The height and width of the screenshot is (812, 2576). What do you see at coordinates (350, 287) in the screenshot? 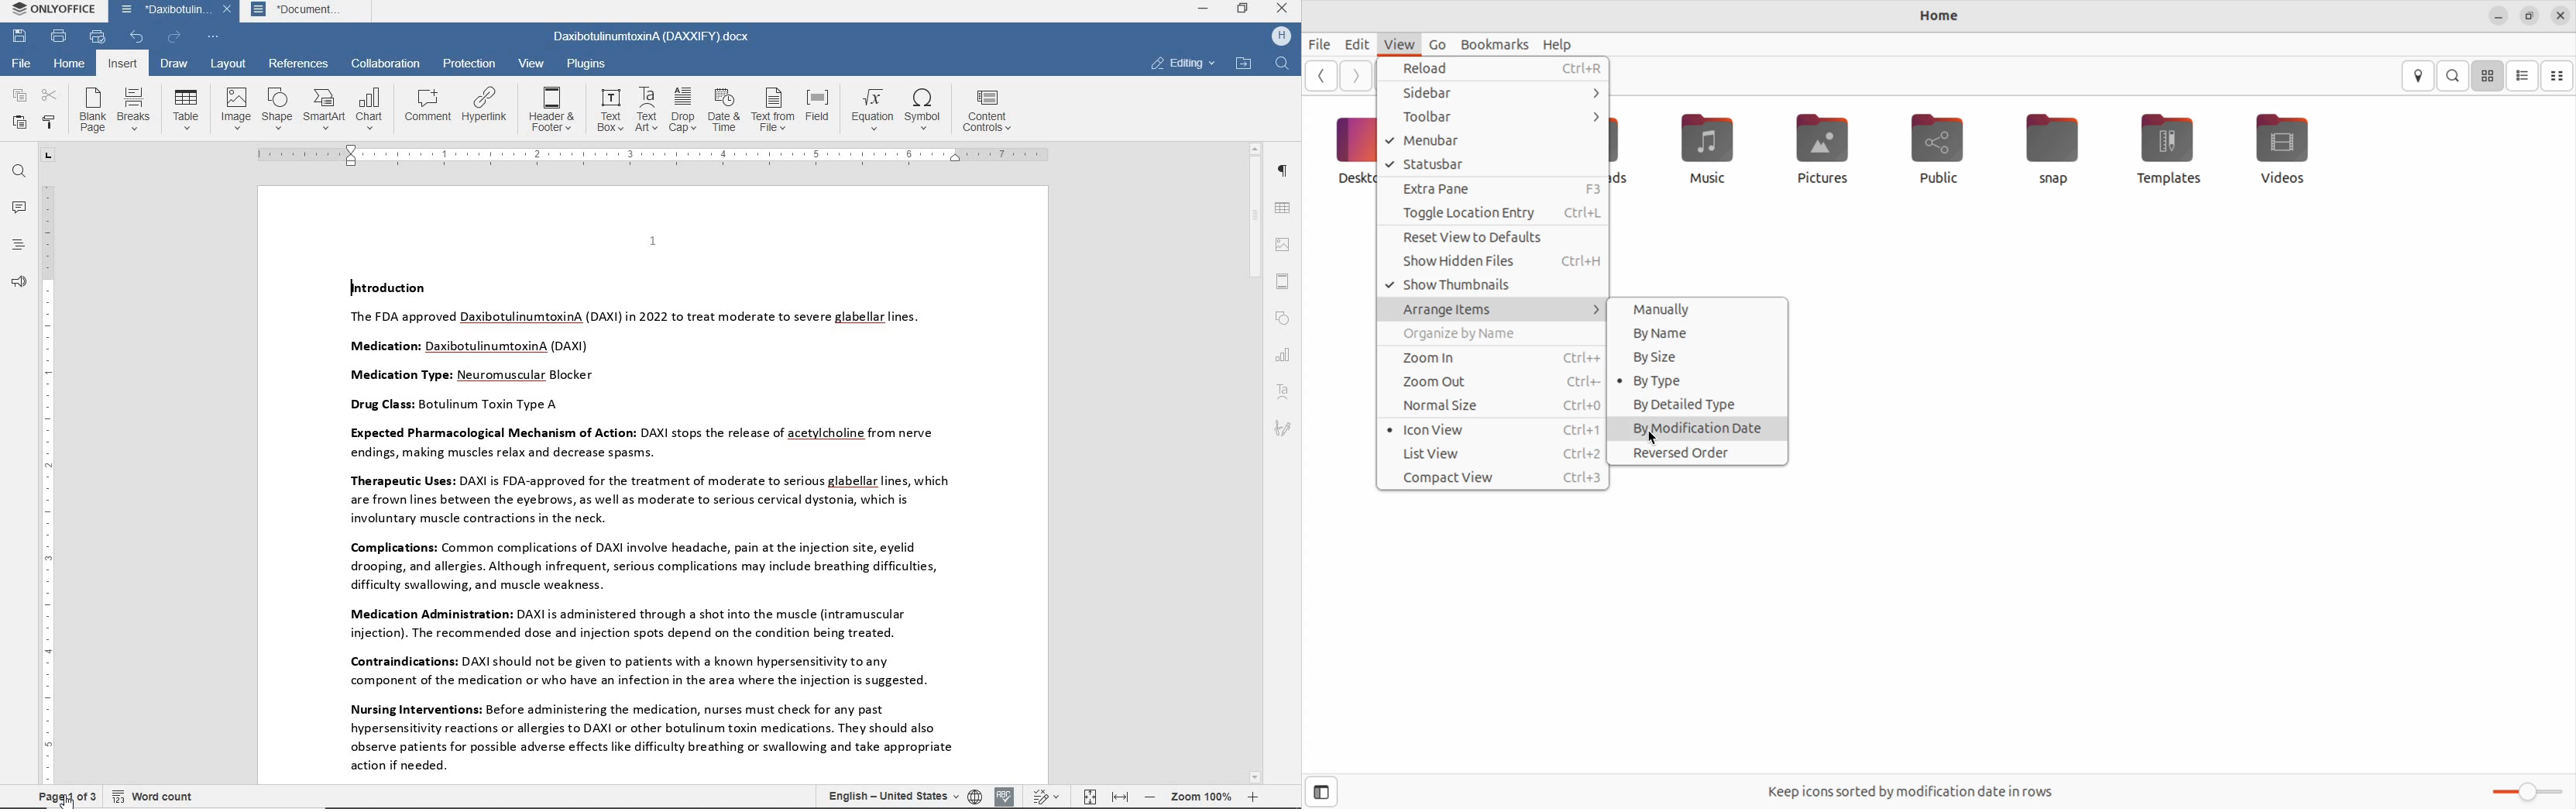
I see `typing cursor` at bounding box center [350, 287].